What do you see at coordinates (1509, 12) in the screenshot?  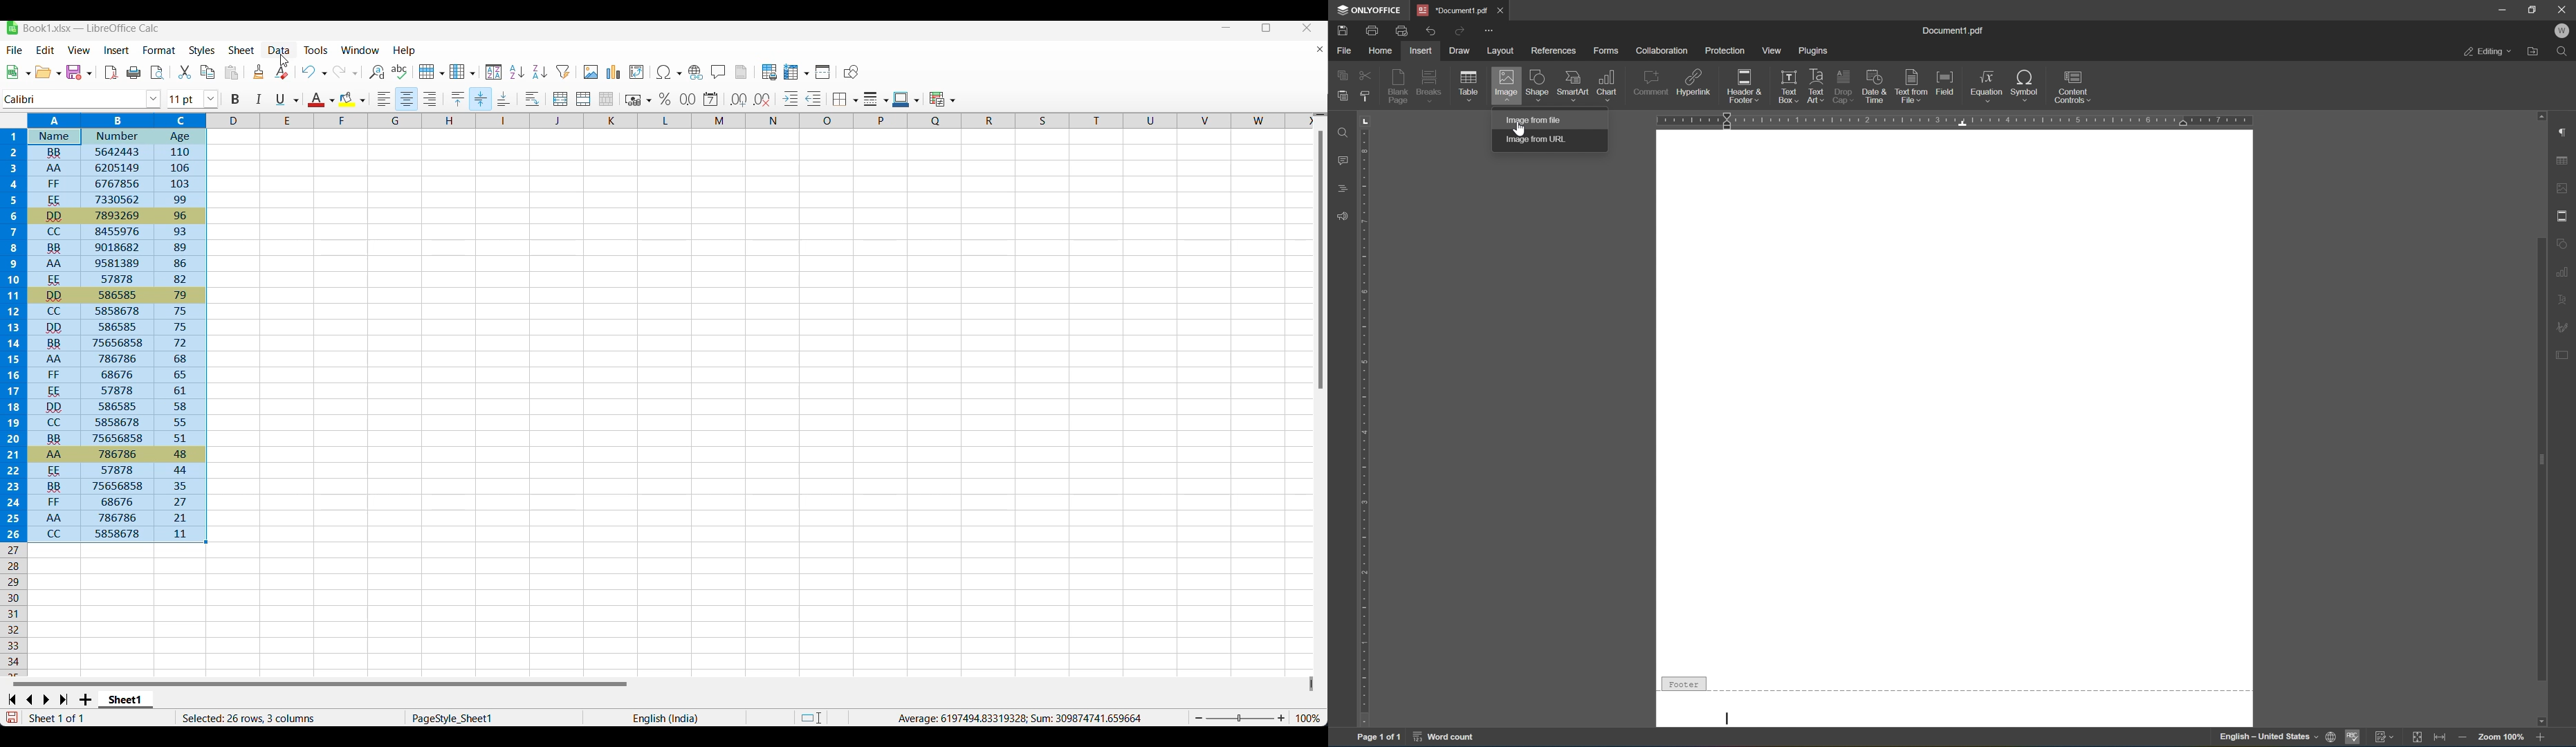 I see `close` at bounding box center [1509, 12].